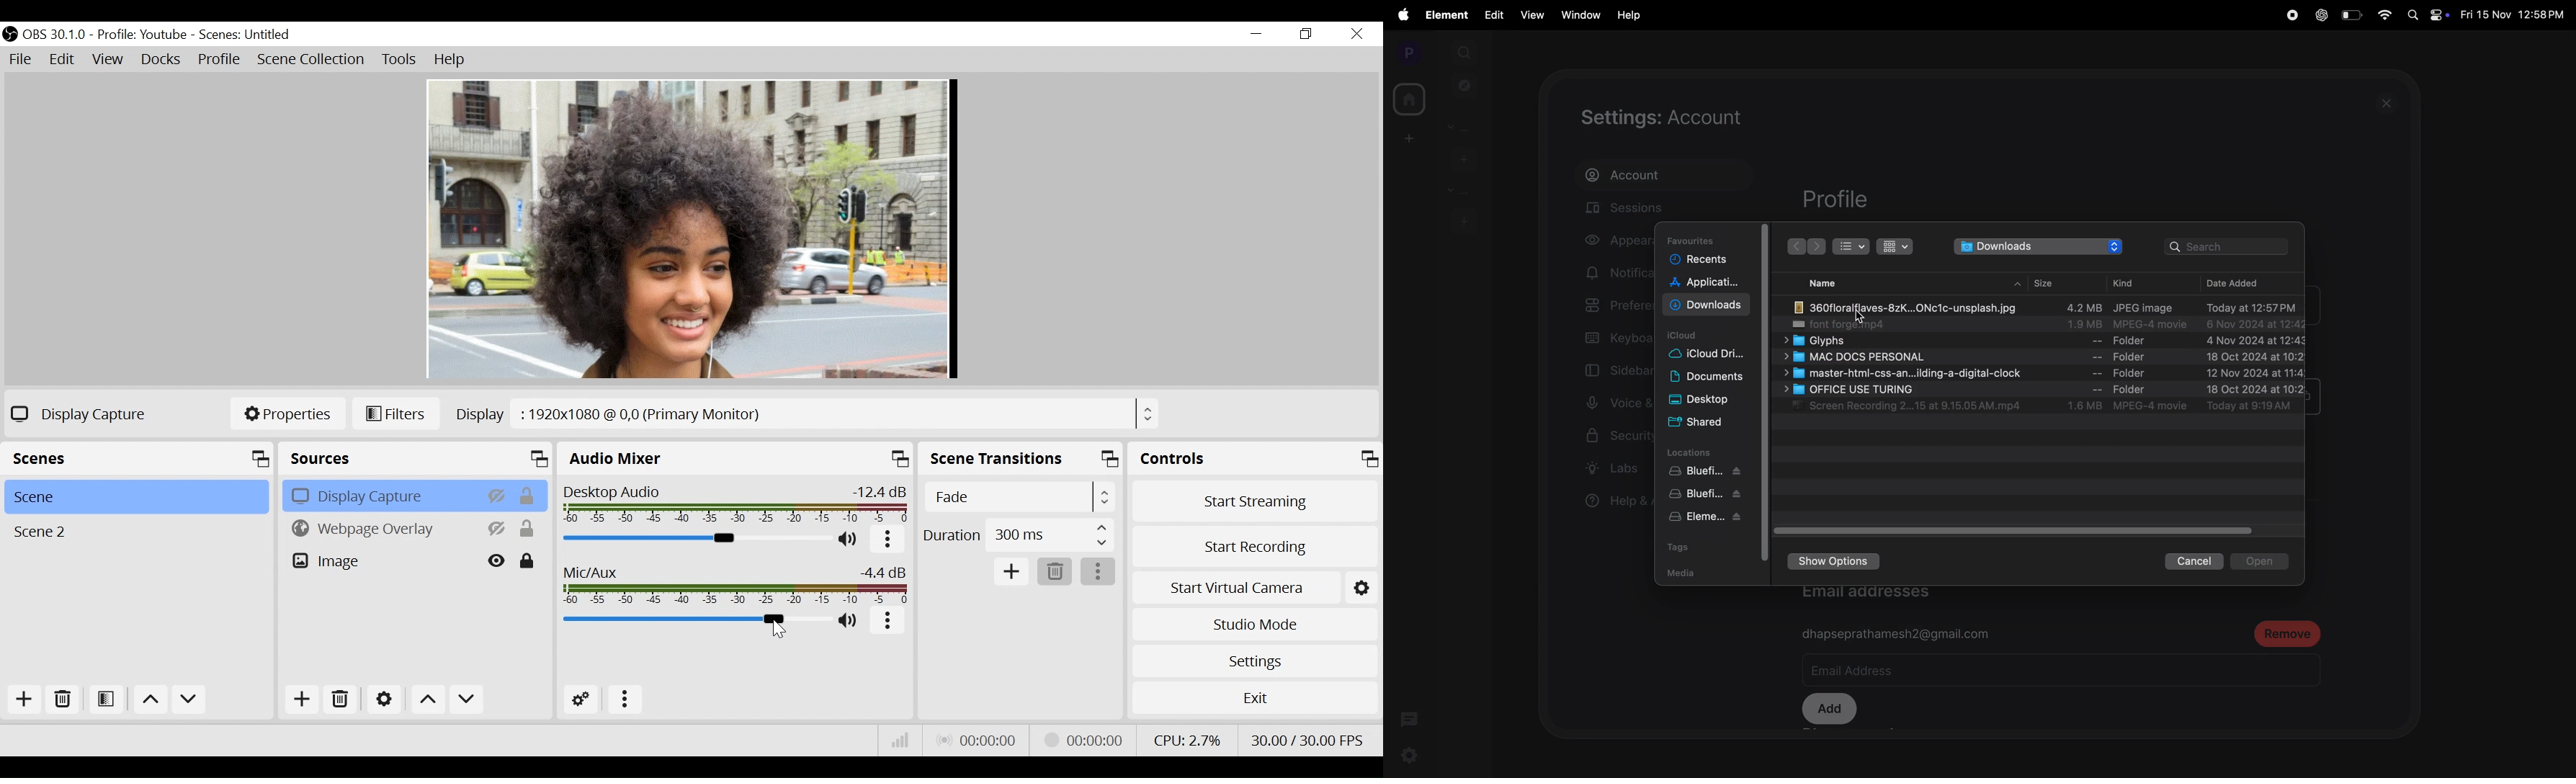 This screenshot has width=2576, height=784. Describe the element at coordinates (286, 415) in the screenshot. I see `Properties` at that location.